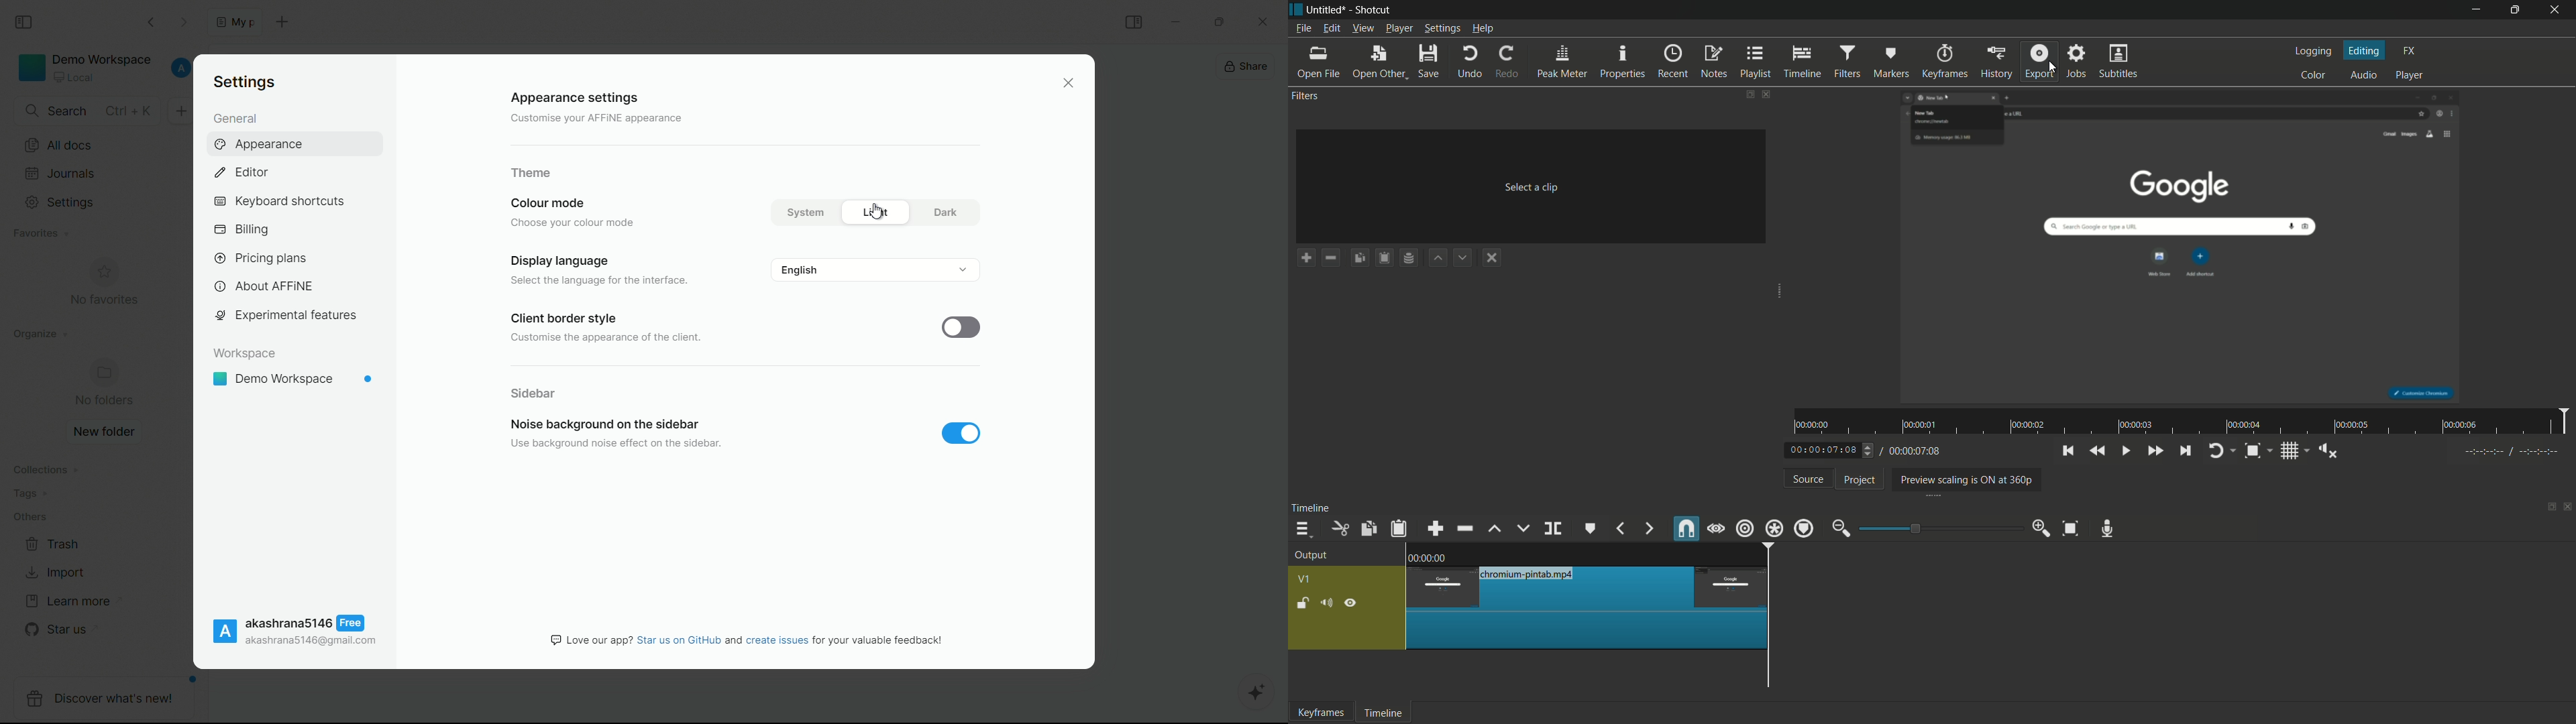 The height and width of the screenshot is (728, 2576). What do you see at coordinates (1351, 605) in the screenshot?
I see `hide` at bounding box center [1351, 605].